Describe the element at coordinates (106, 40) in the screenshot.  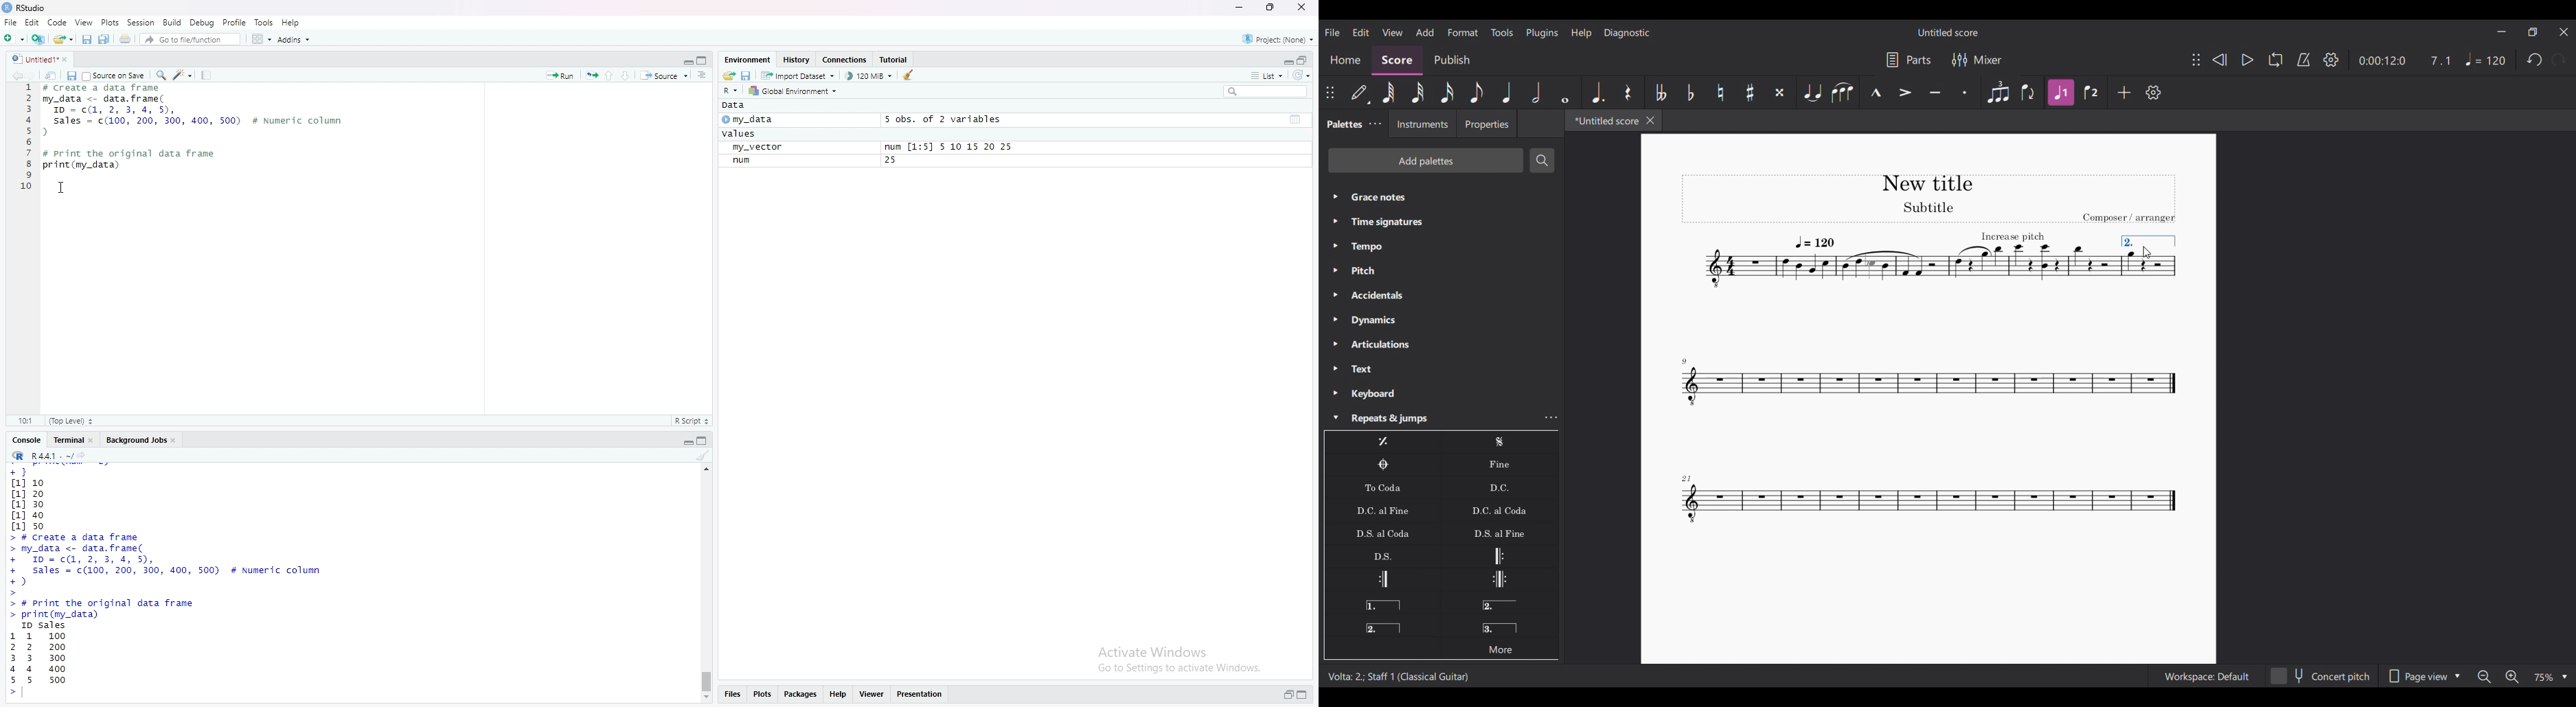
I see `save all open documents` at that location.